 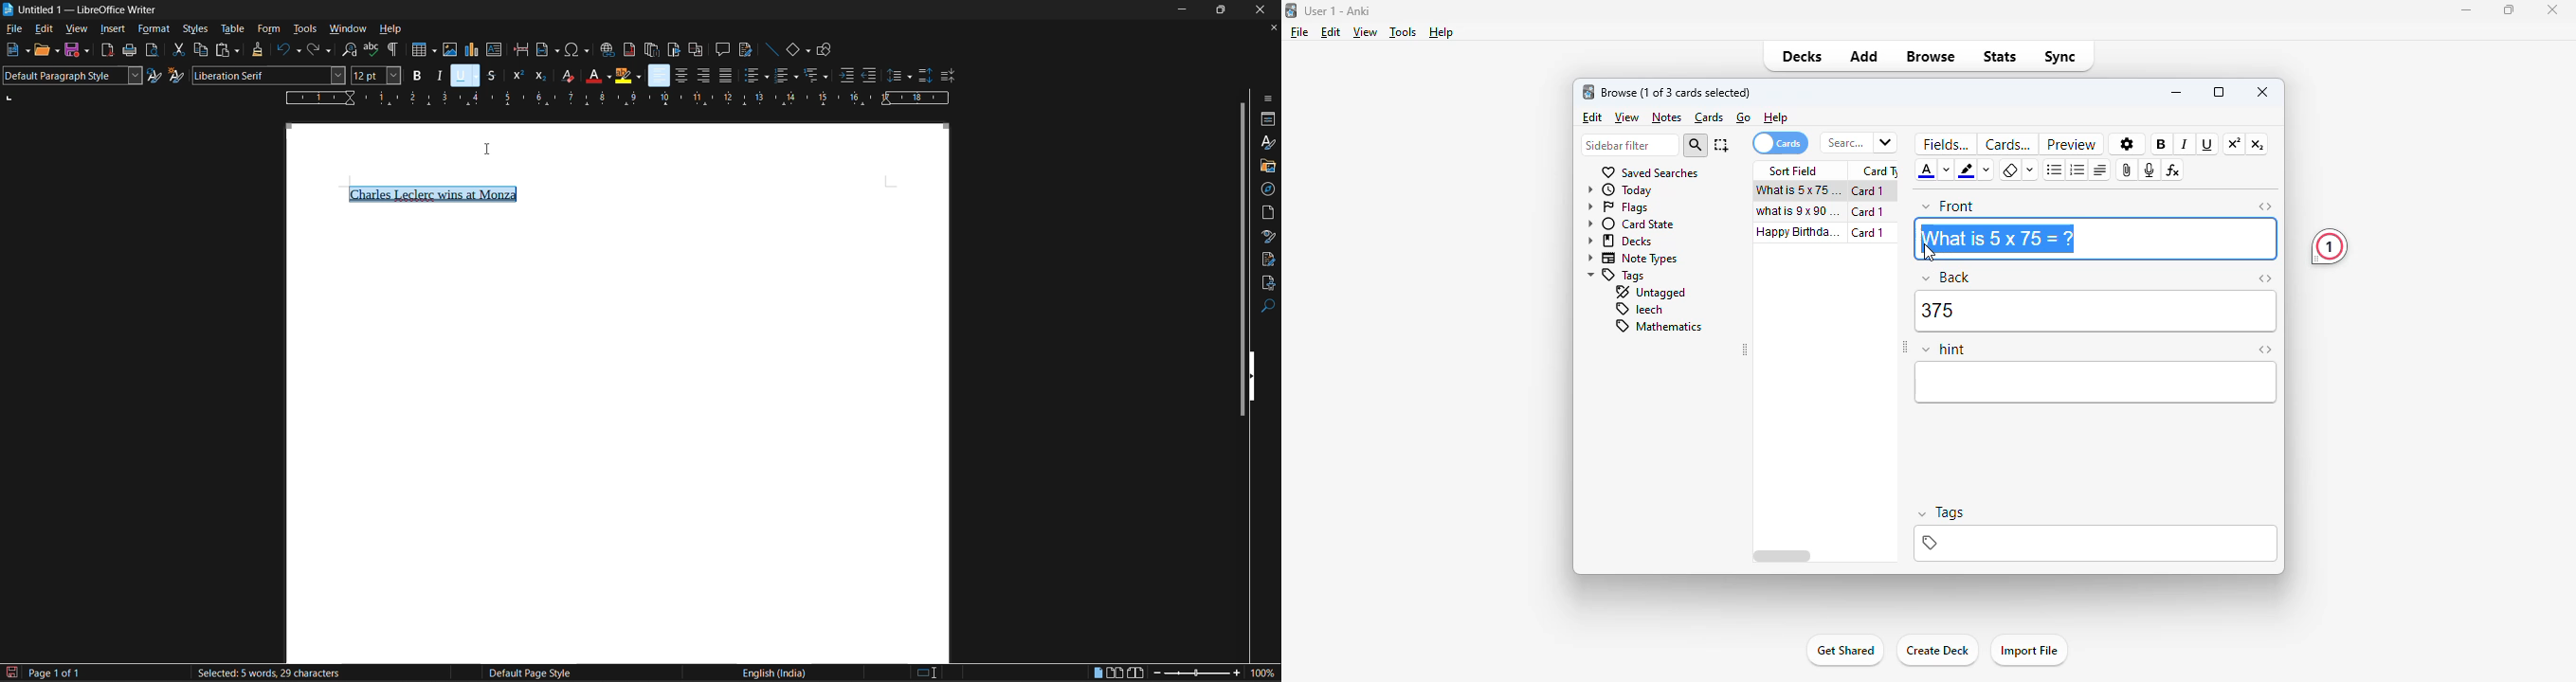 What do you see at coordinates (1588, 92) in the screenshot?
I see `logo` at bounding box center [1588, 92].